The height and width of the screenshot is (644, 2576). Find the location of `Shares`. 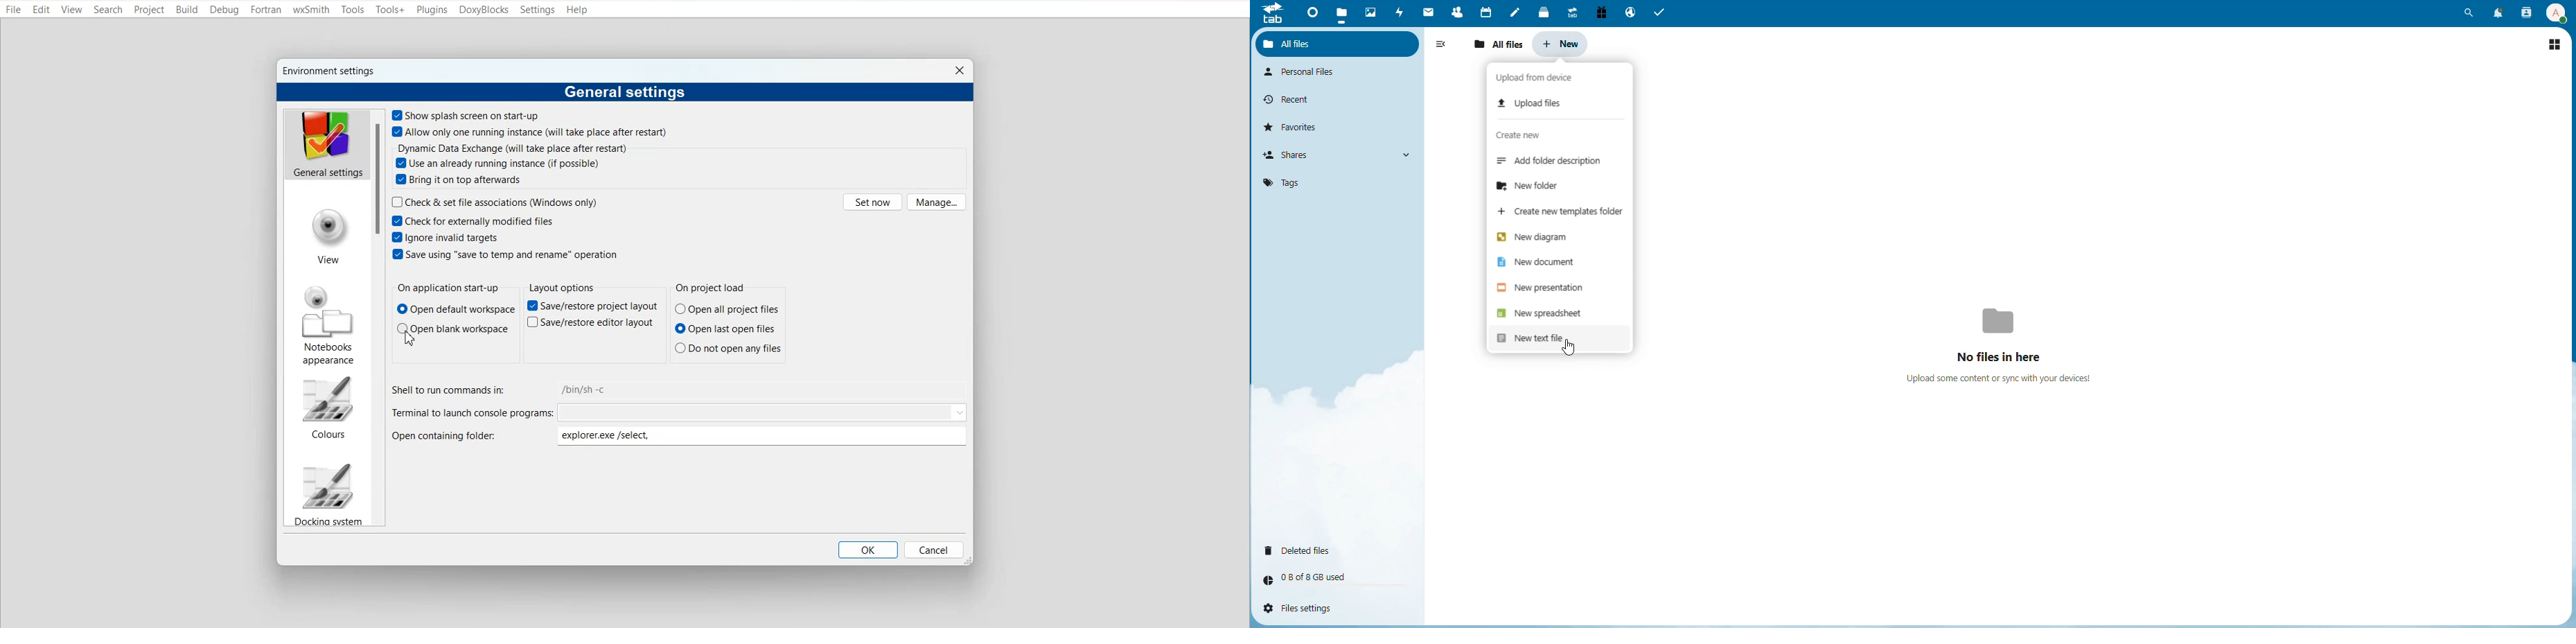

Shares is located at coordinates (1293, 155).